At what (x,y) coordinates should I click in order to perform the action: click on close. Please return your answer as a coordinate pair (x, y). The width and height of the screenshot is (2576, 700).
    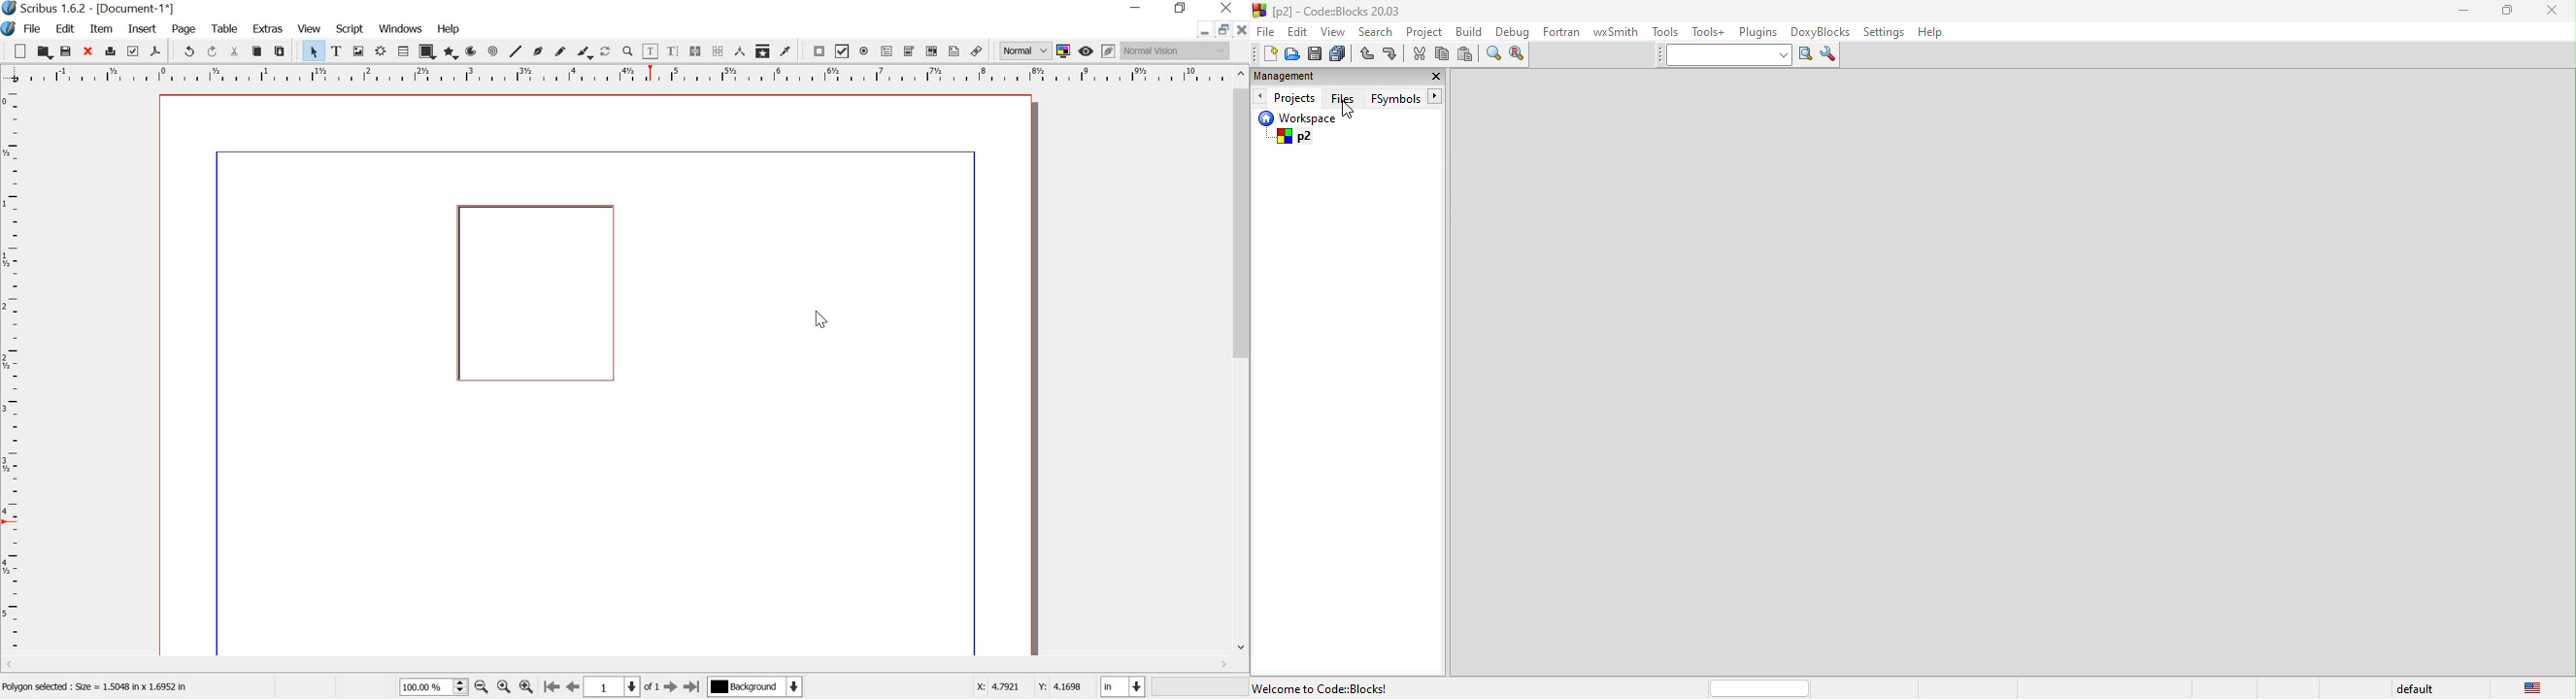
    Looking at the image, I should click on (89, 51).